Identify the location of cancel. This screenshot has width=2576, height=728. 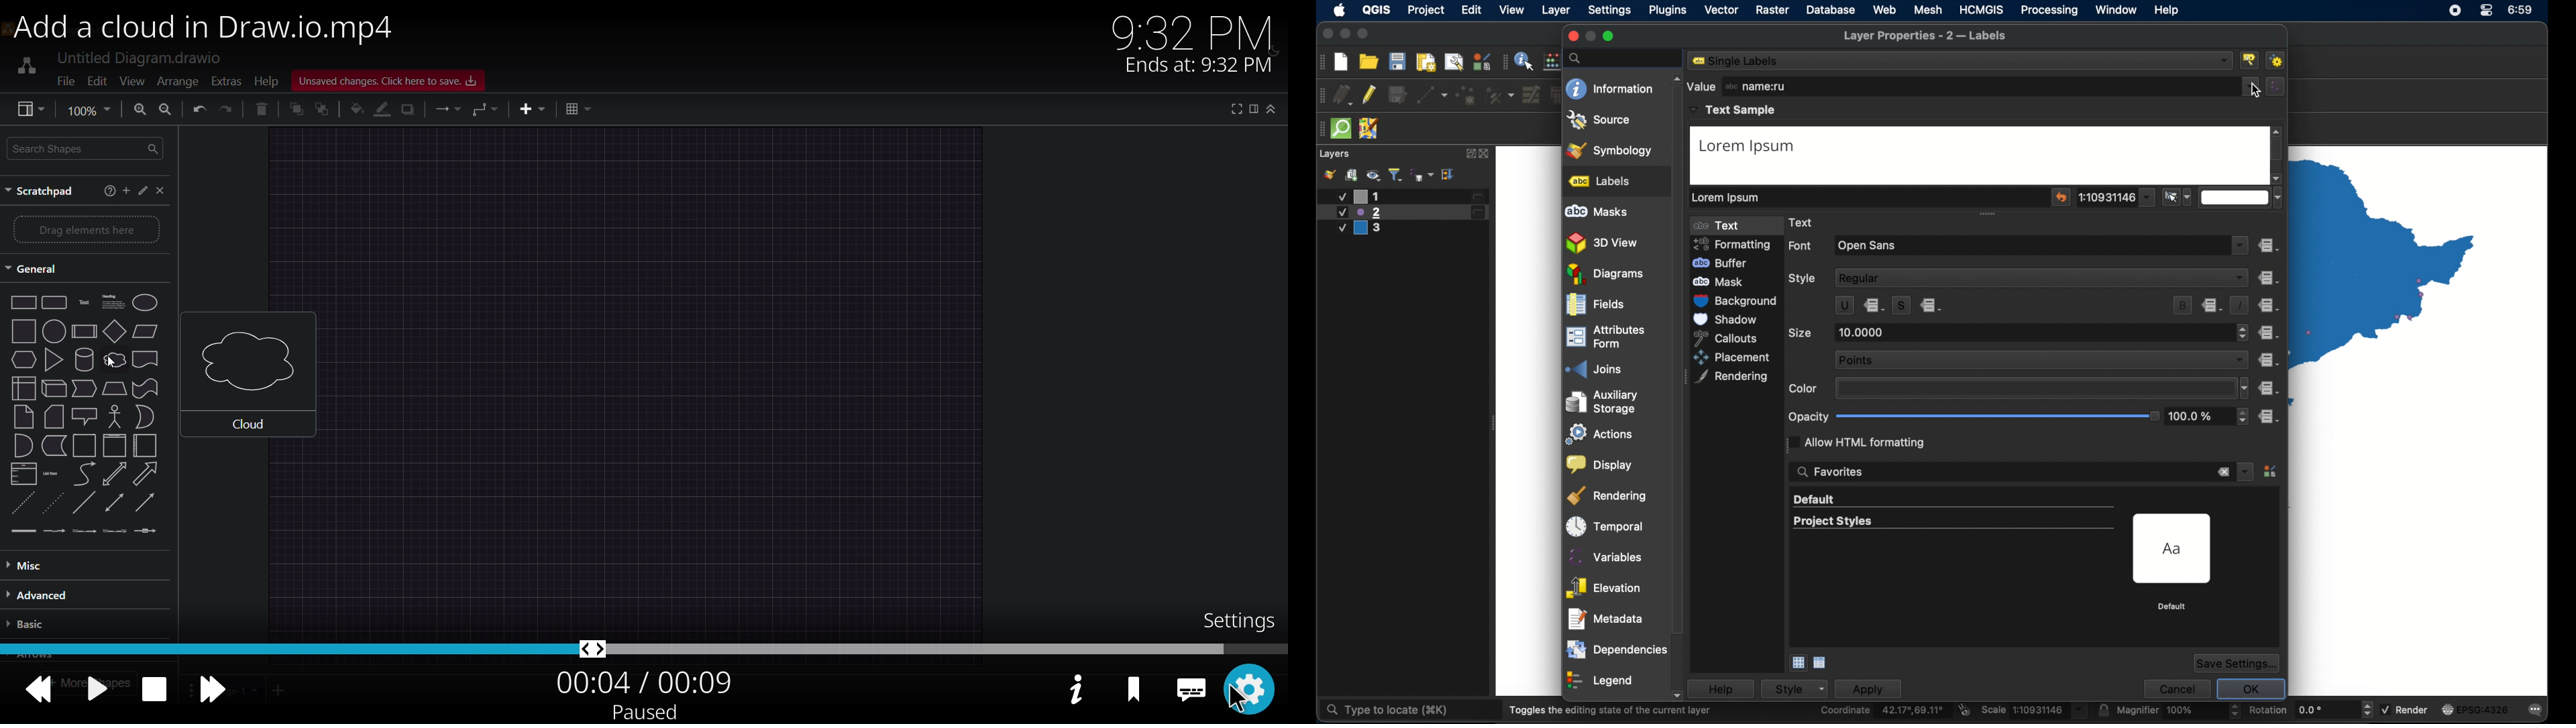
(2176, 687).